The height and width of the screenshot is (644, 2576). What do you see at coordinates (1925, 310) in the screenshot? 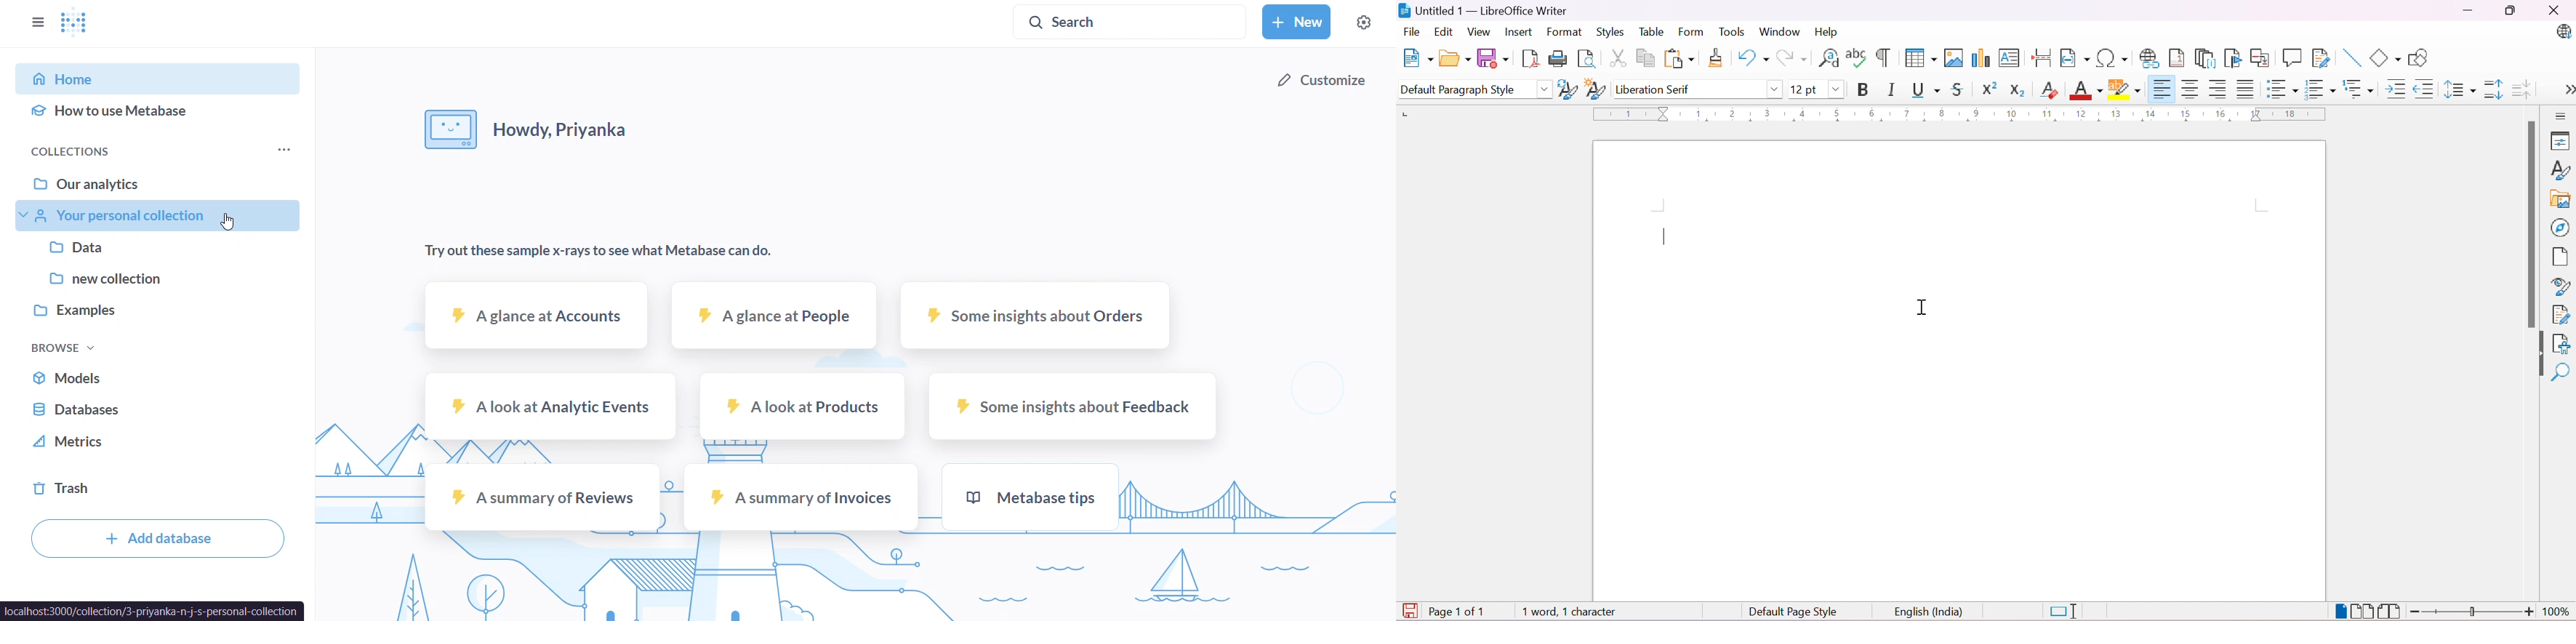
I see `Cursor` at bounding box center [1925, 310].